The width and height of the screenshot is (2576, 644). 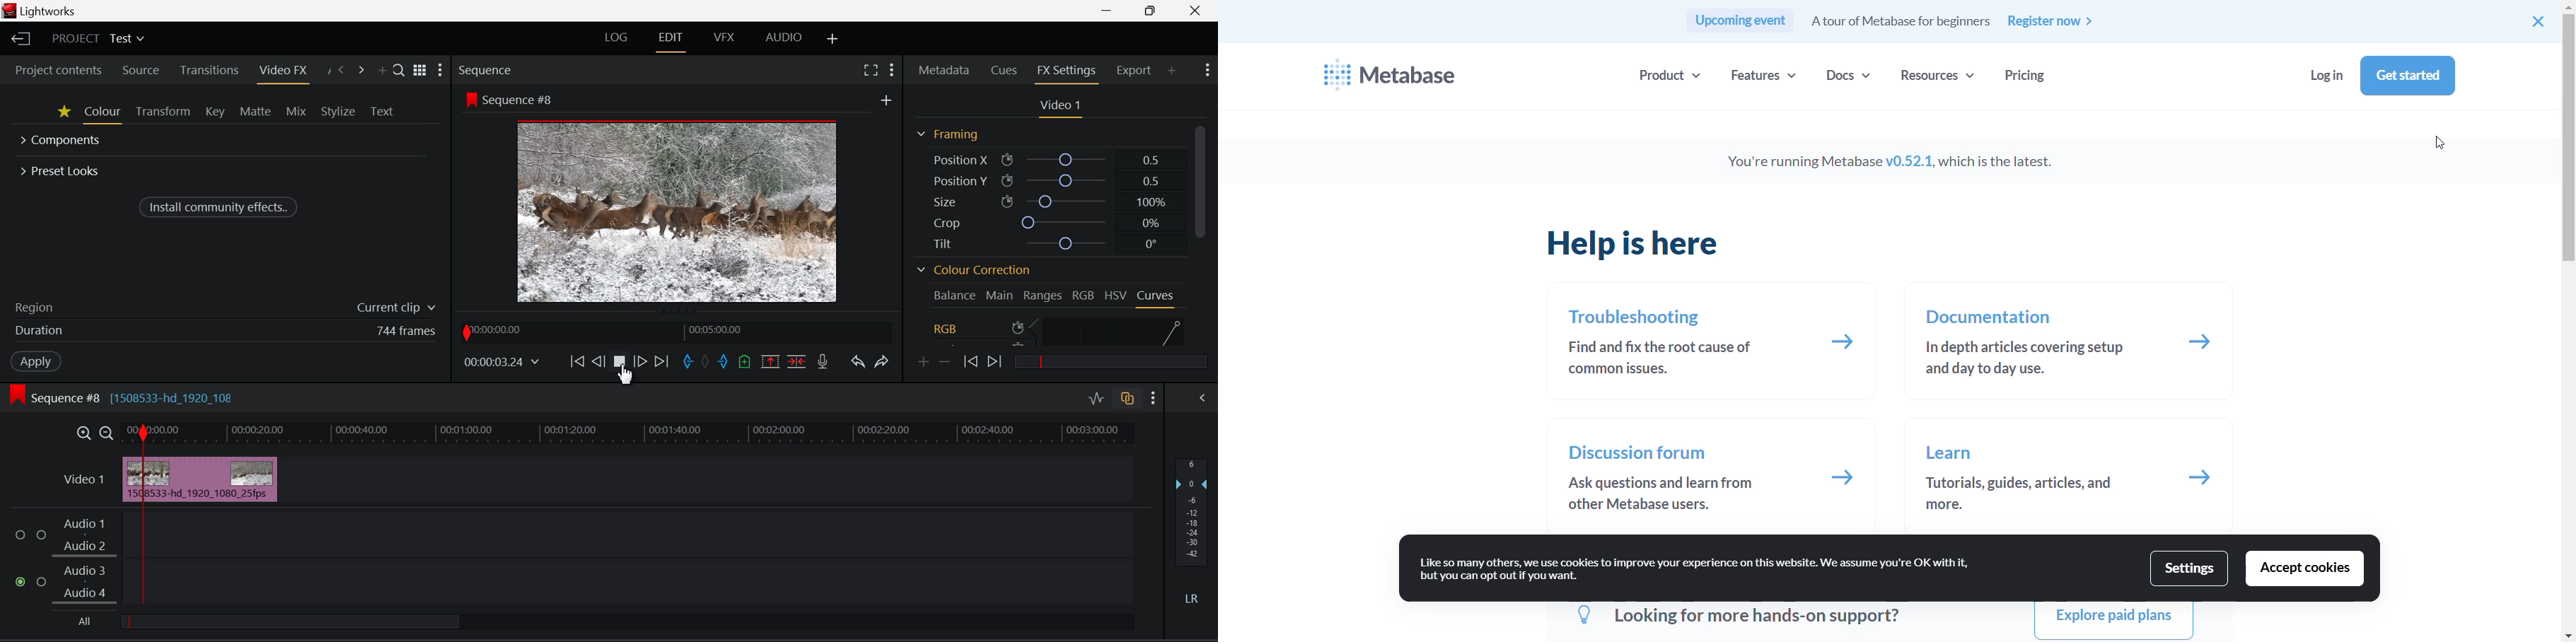 What do you see at coordinates (214, 113) in the screenshot?
I see `Key` at bounding box center [214, 113].